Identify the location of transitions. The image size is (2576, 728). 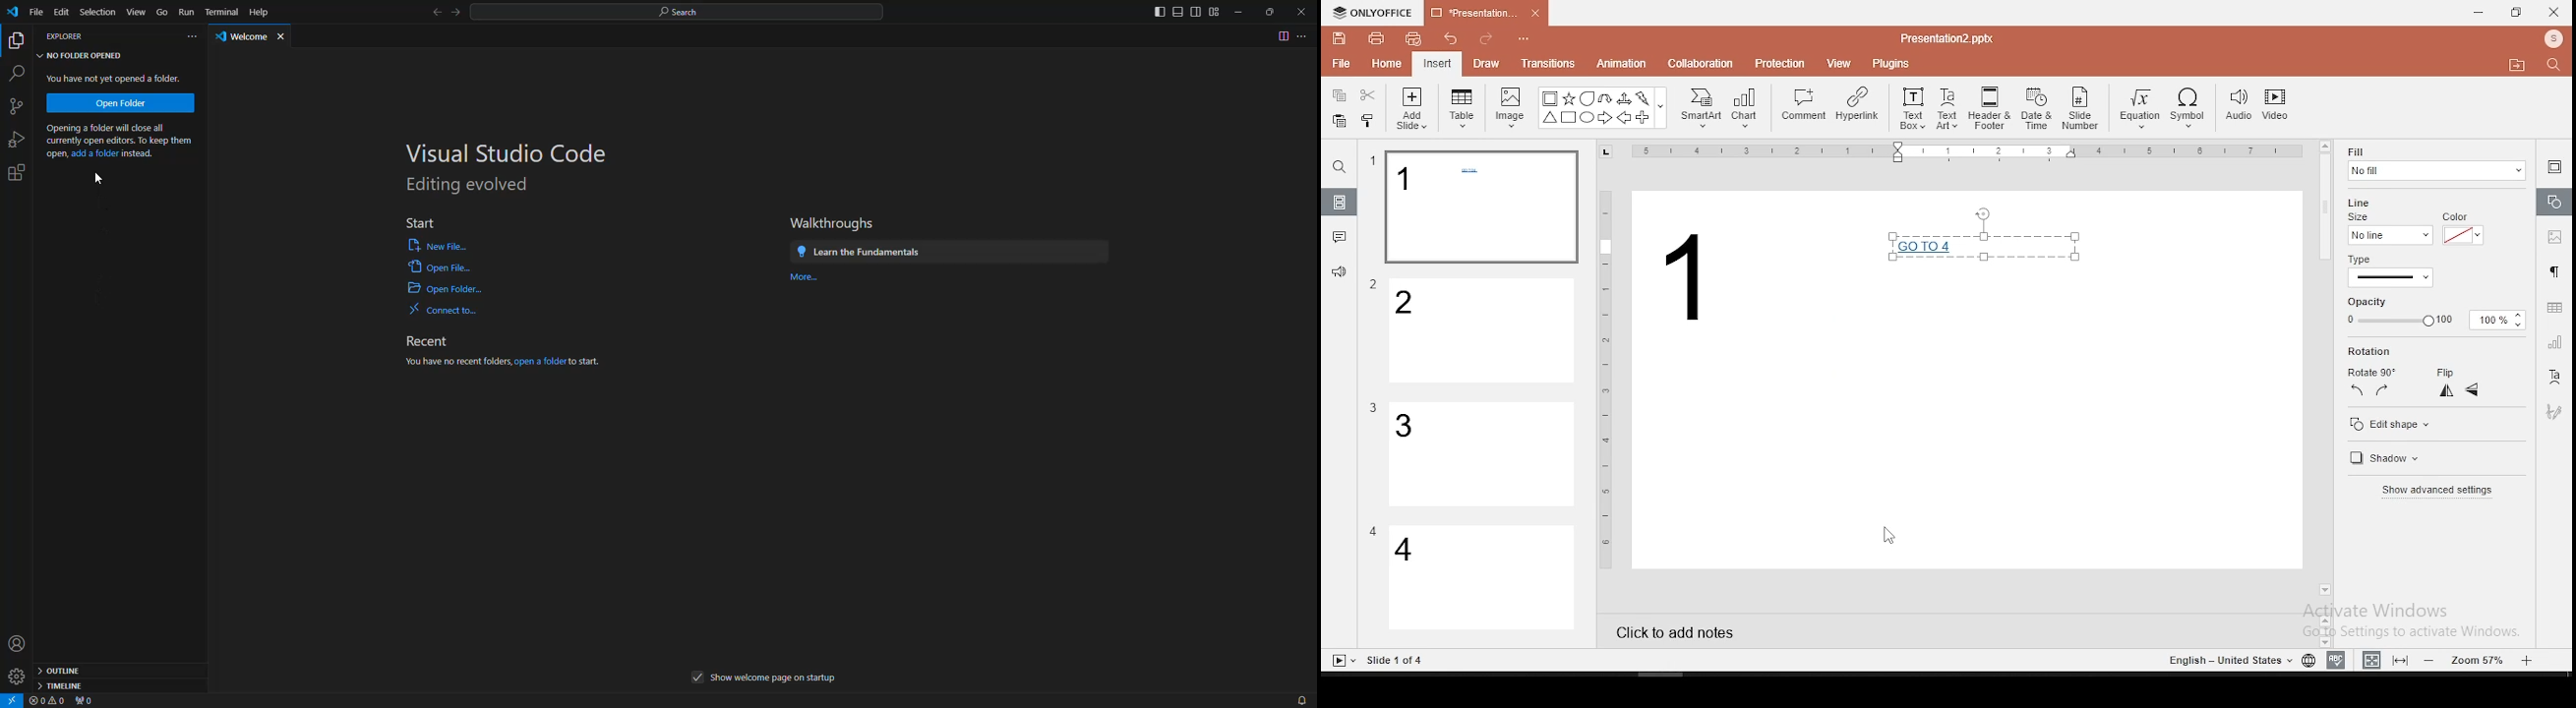
(1547, 63).